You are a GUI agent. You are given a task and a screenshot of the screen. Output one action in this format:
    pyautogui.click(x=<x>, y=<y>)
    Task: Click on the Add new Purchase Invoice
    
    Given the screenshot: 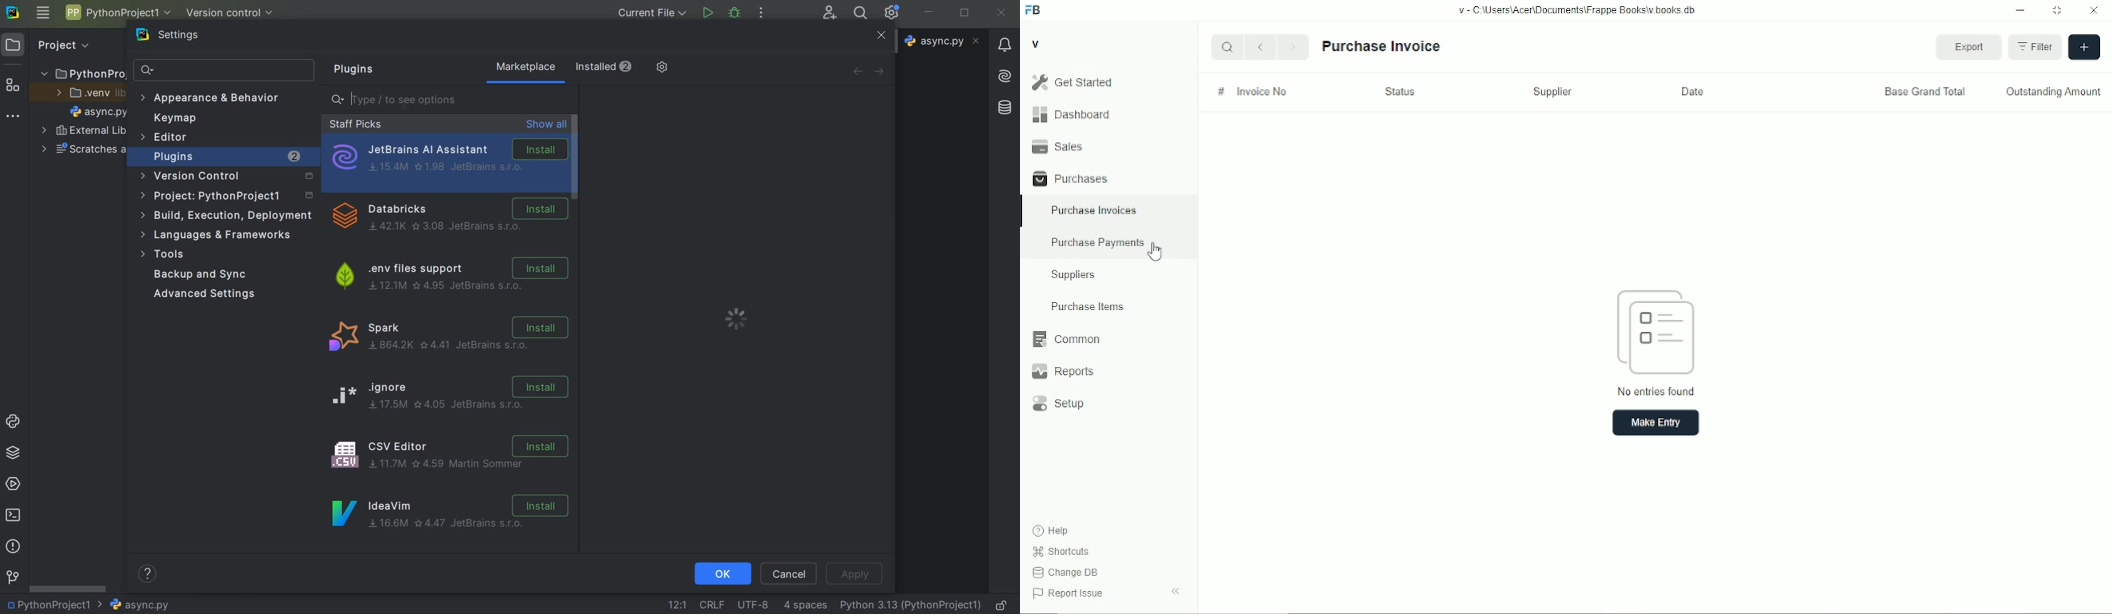 What is the action you would take?
    pyautogui.click(x=2084, y=47)
    